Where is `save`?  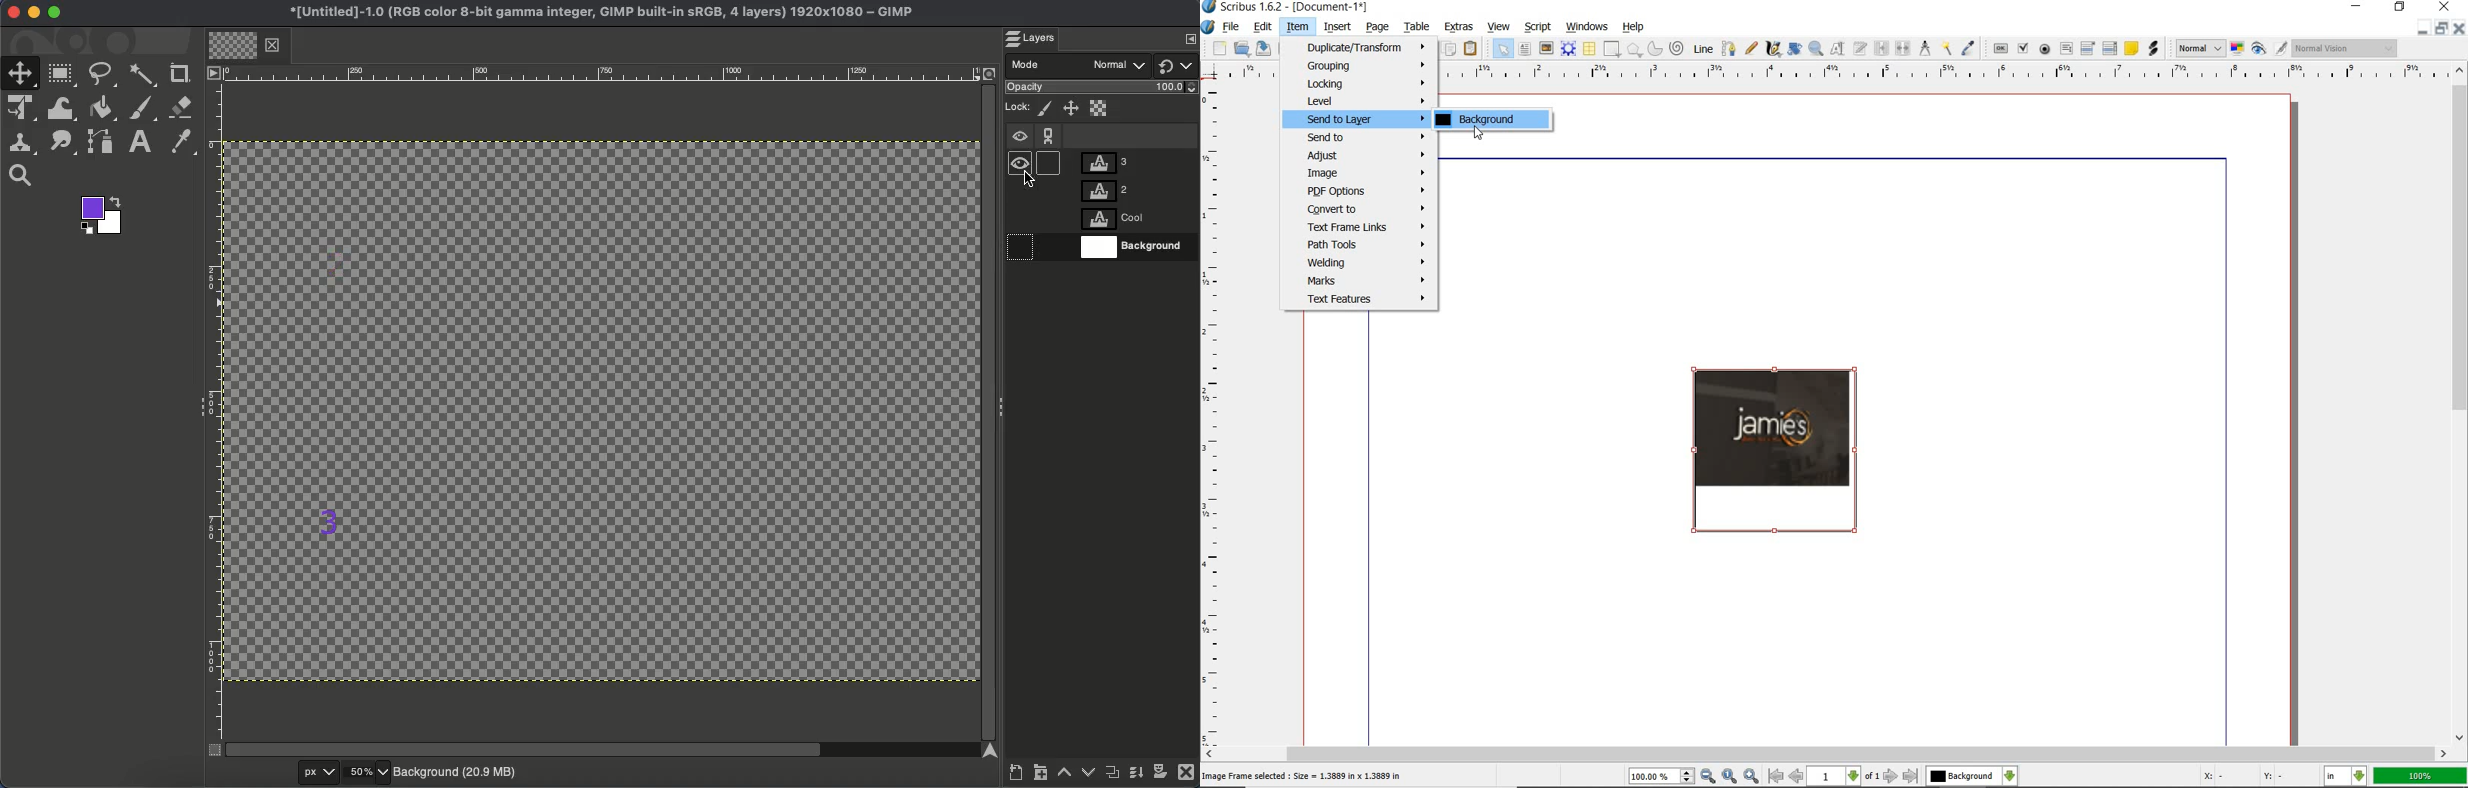
save is located at coordinates (1265, 48).